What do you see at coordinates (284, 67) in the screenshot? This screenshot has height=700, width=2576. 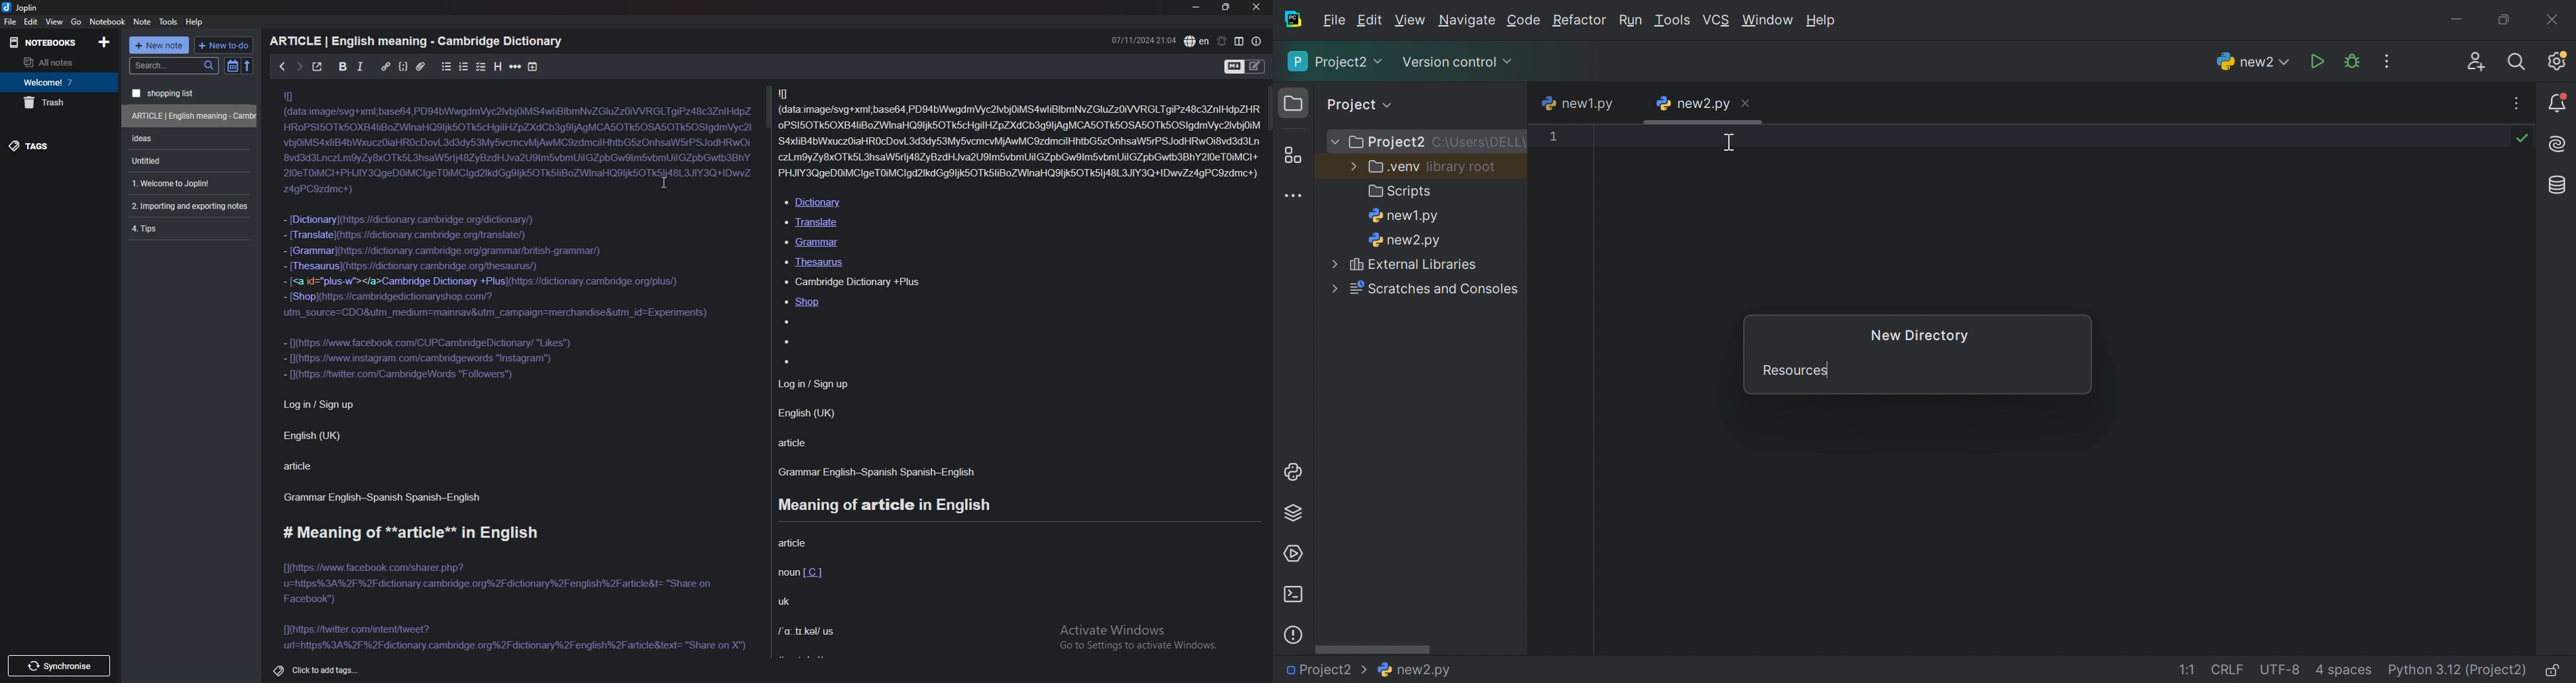 I see `previous` at bounding box center [284, 67].